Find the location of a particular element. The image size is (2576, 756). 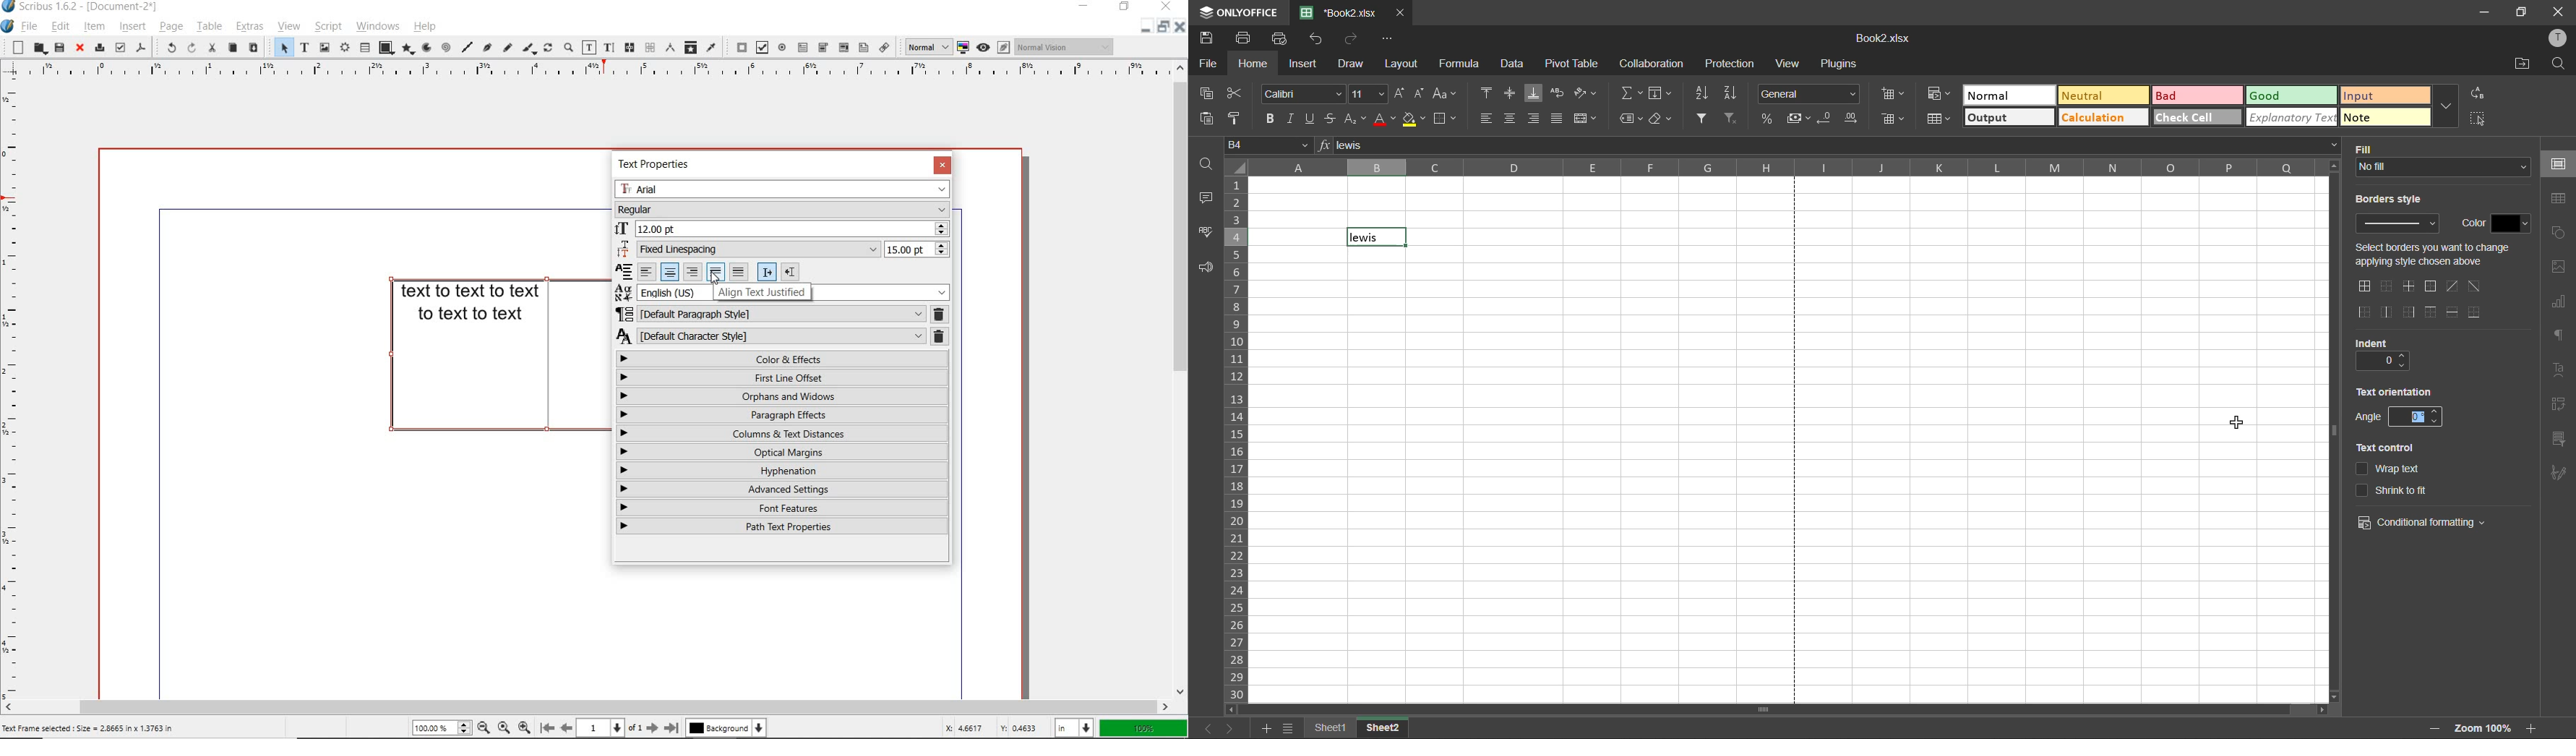

filter is located at coordinates (1702, 119).